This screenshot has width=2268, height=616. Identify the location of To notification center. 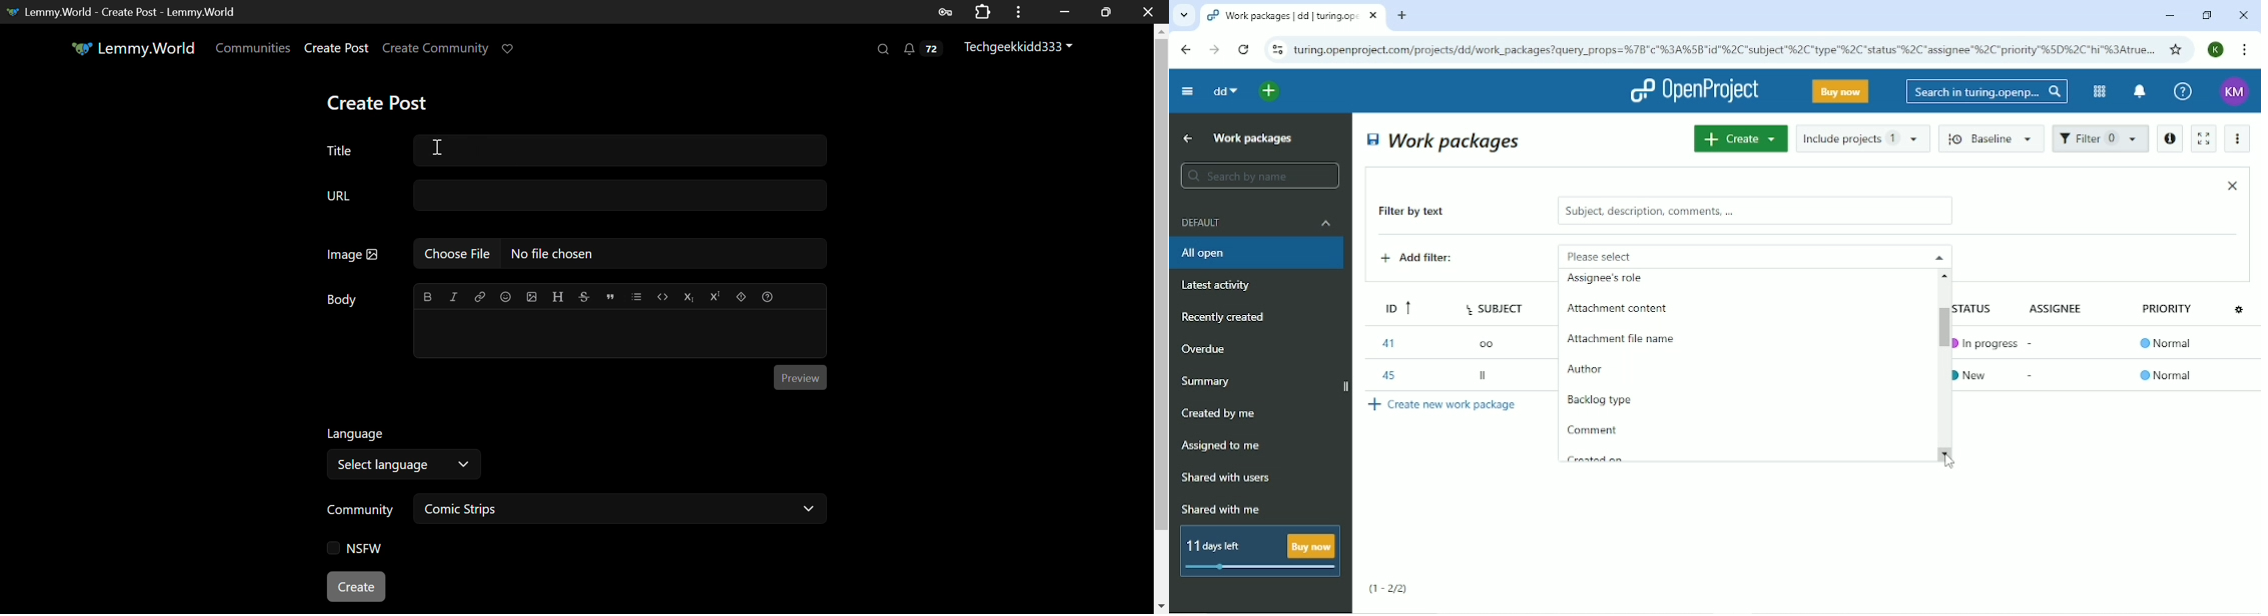
(2138, 93).